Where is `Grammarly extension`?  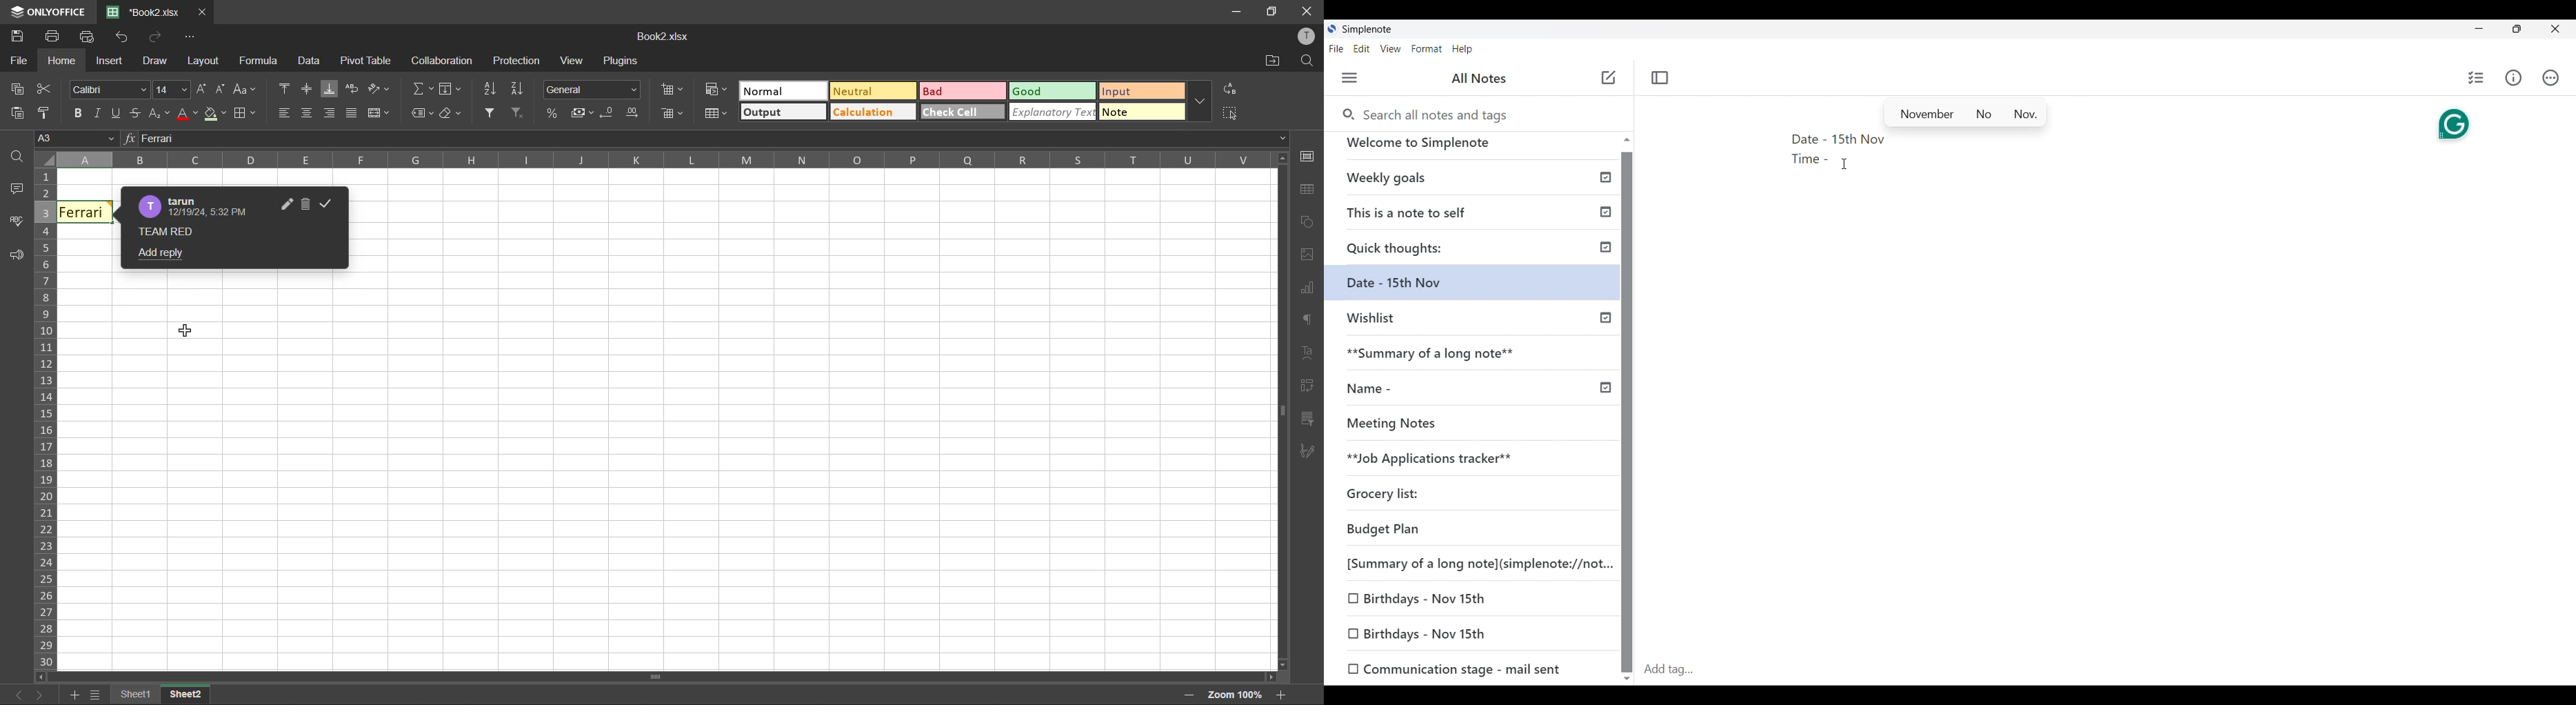 Grammarly extension is located at coordinates (2455, 125).